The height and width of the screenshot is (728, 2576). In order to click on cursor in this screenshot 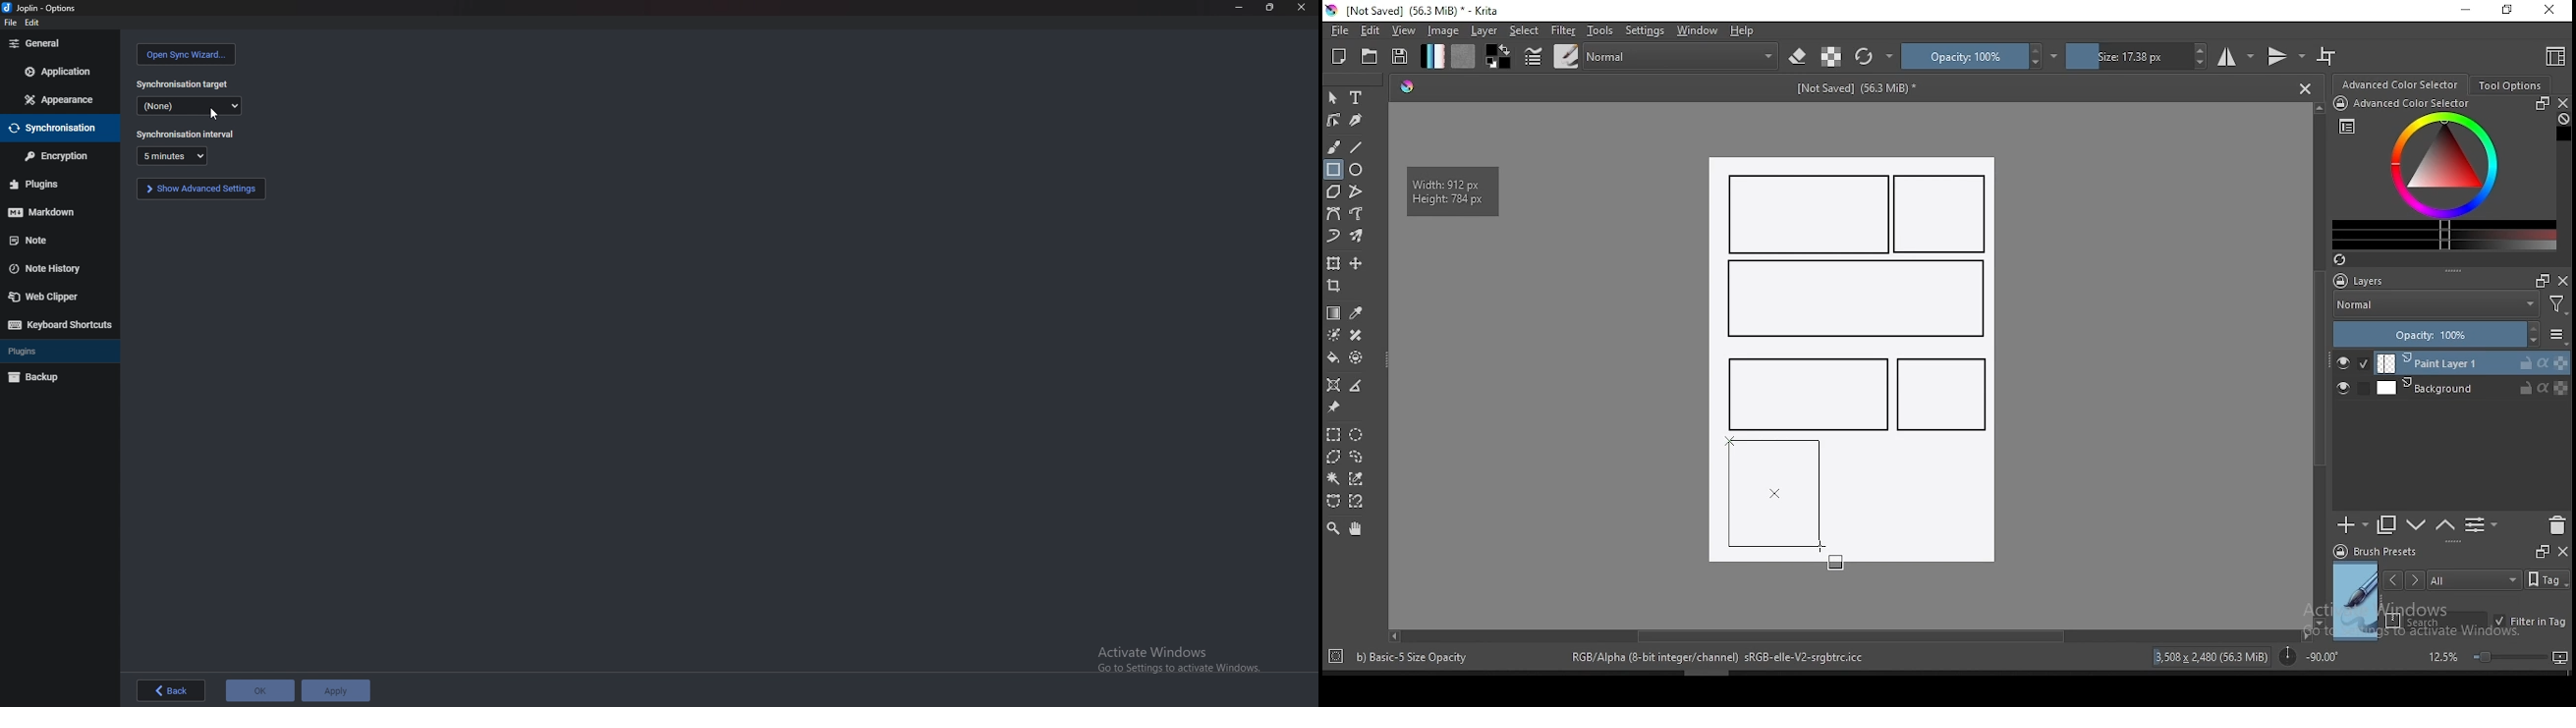, I will do `click(217, 114)`.